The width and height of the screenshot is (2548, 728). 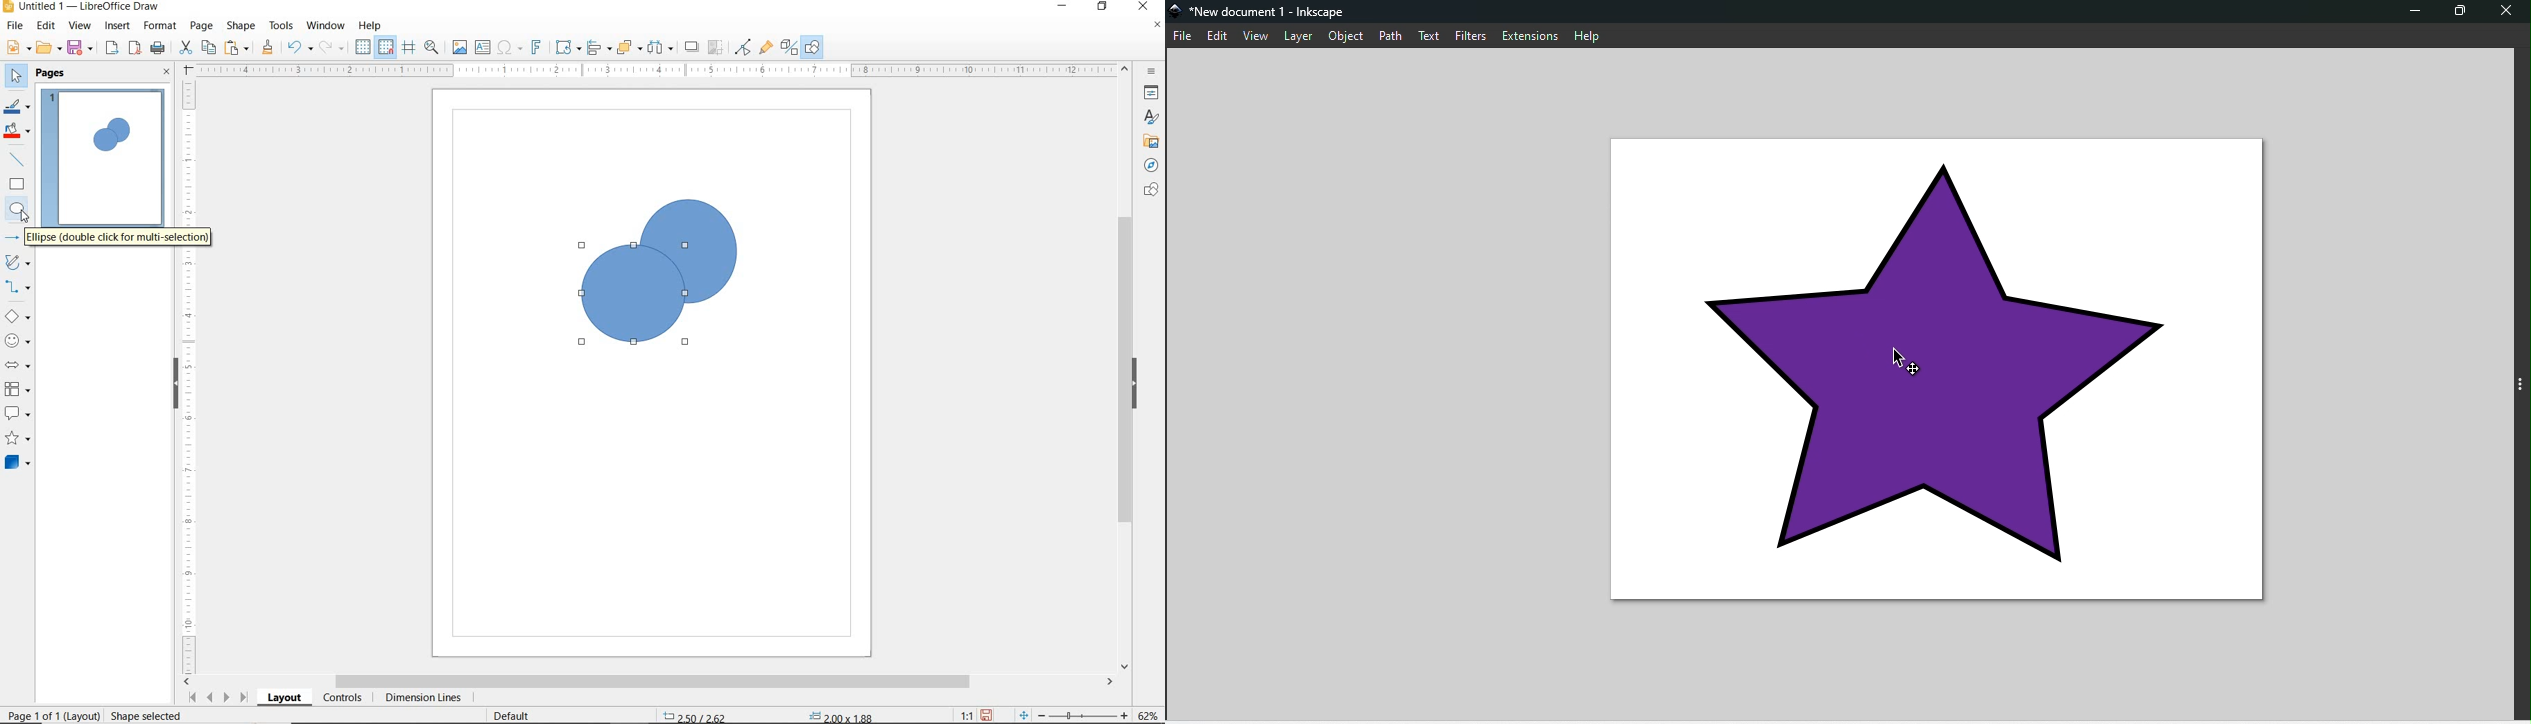 I want to click on SHADOW, so click(x=692, y=49).